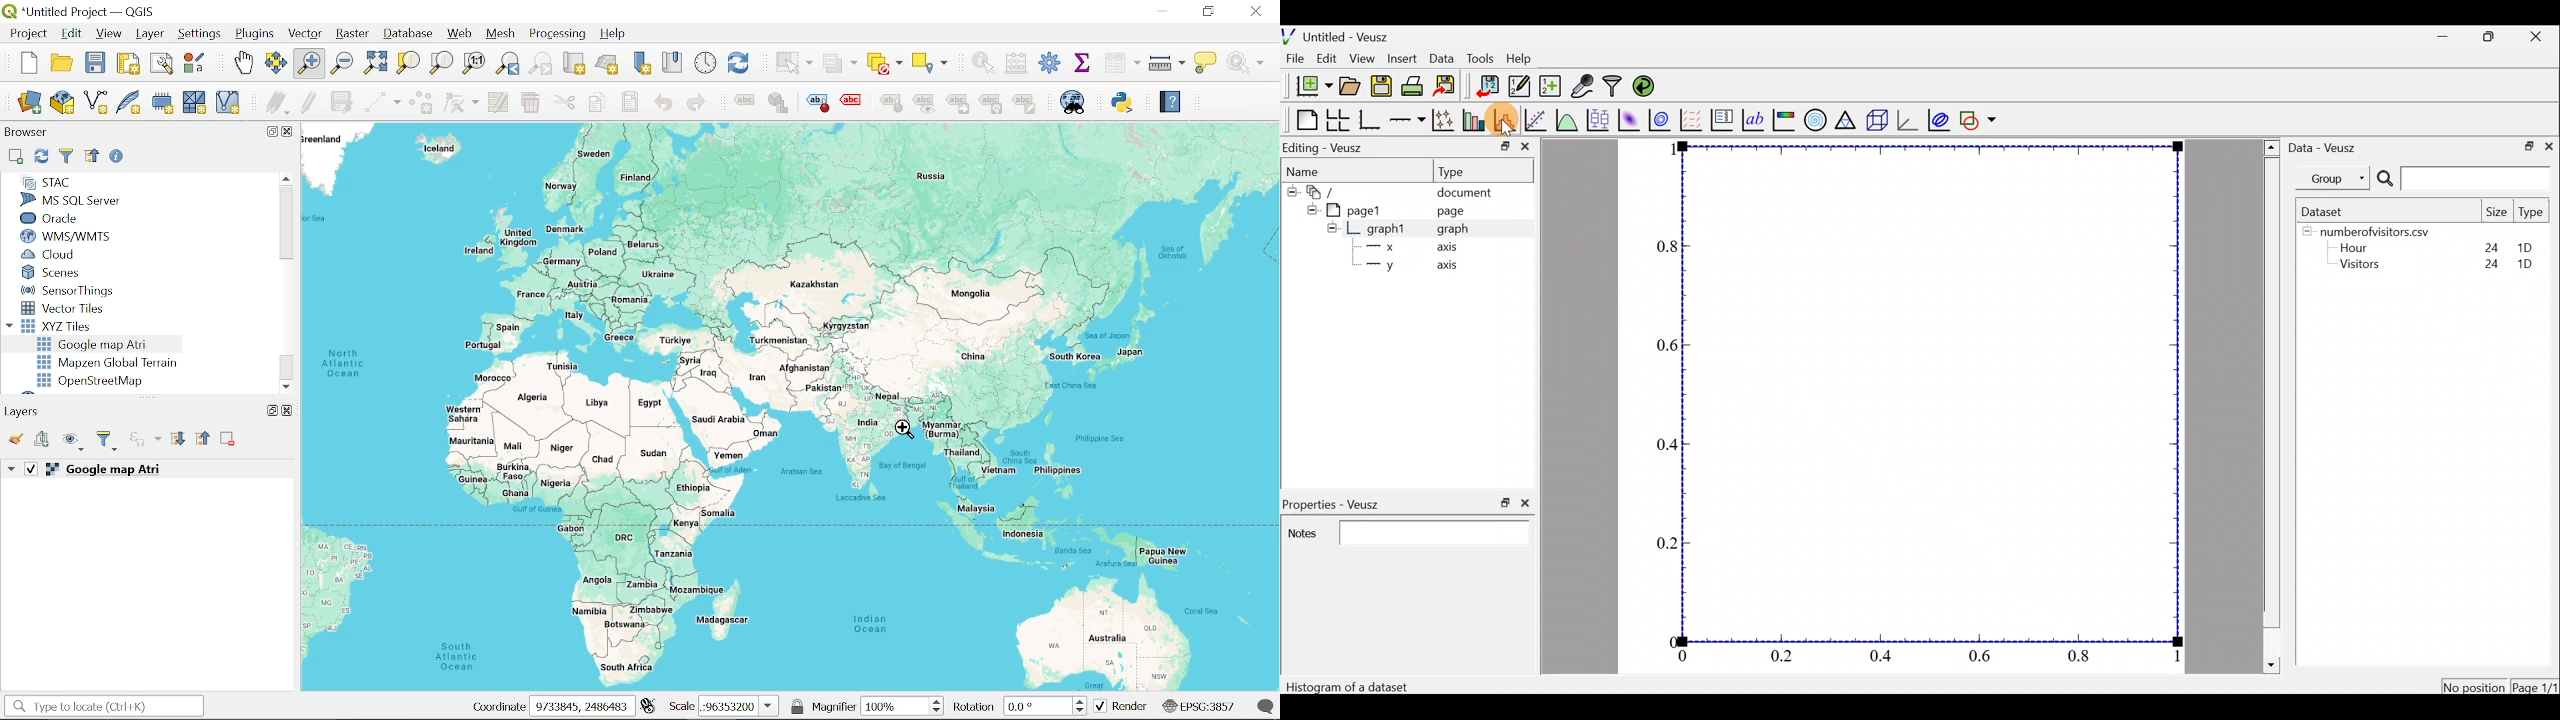 The image size is (2576, 728). What do you see at coordinates (1339, 35) in the screenshot?
I see `Untitled - Veusz` at bounding box center [1339, 35].